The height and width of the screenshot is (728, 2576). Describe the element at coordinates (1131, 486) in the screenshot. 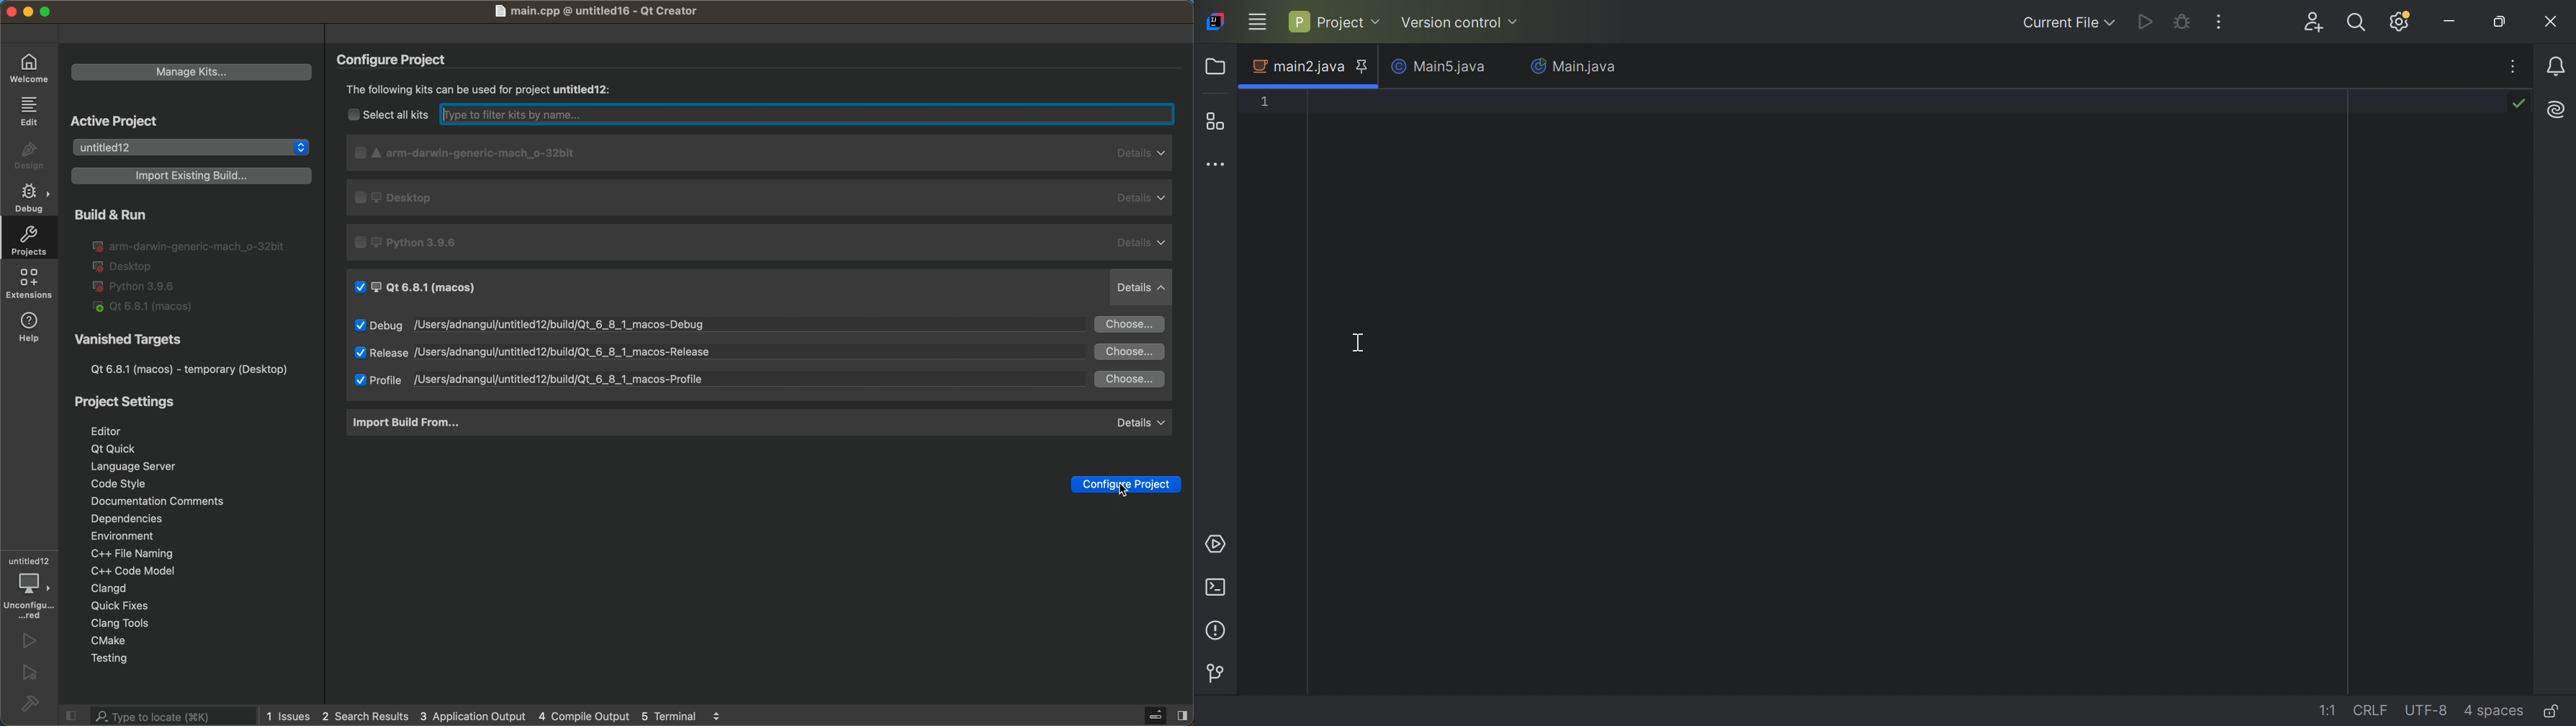

I see `Configure projects` at that location.